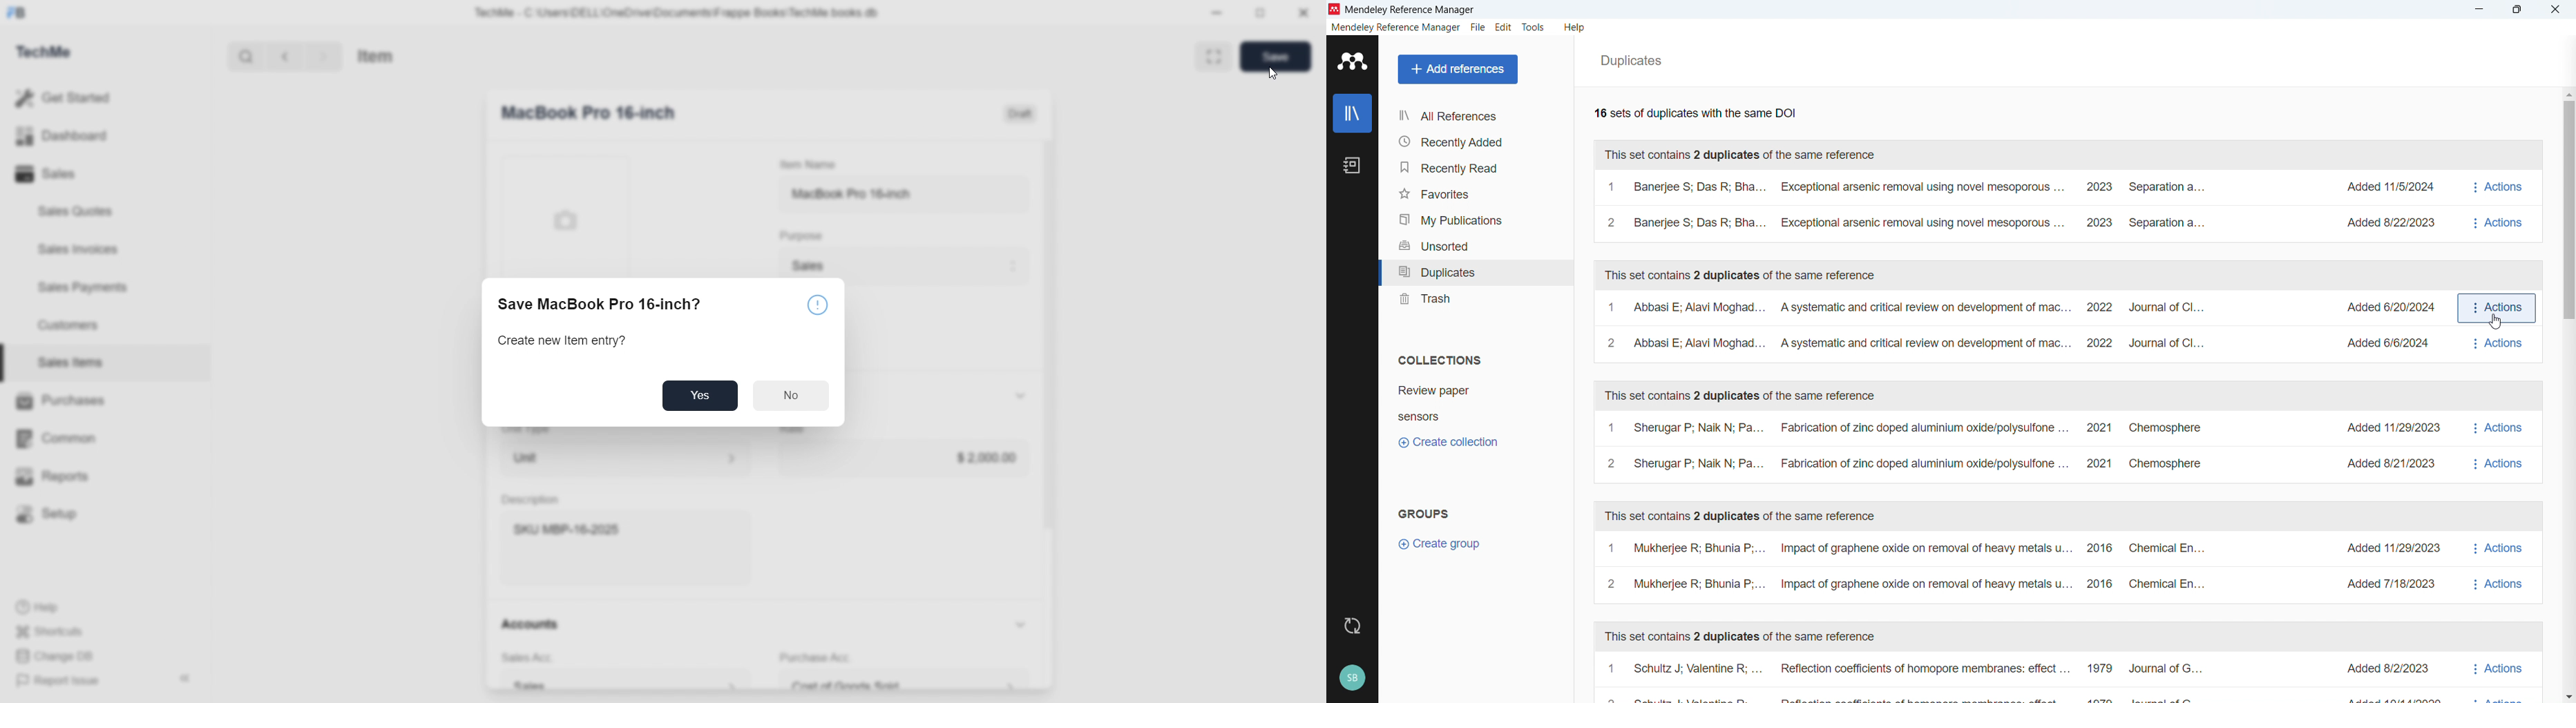 The width and height of the screenshot is (2576, 728). Describe the element at coordinates (1474, 244) in the screenshot. I see `Unsorted ` at that location.